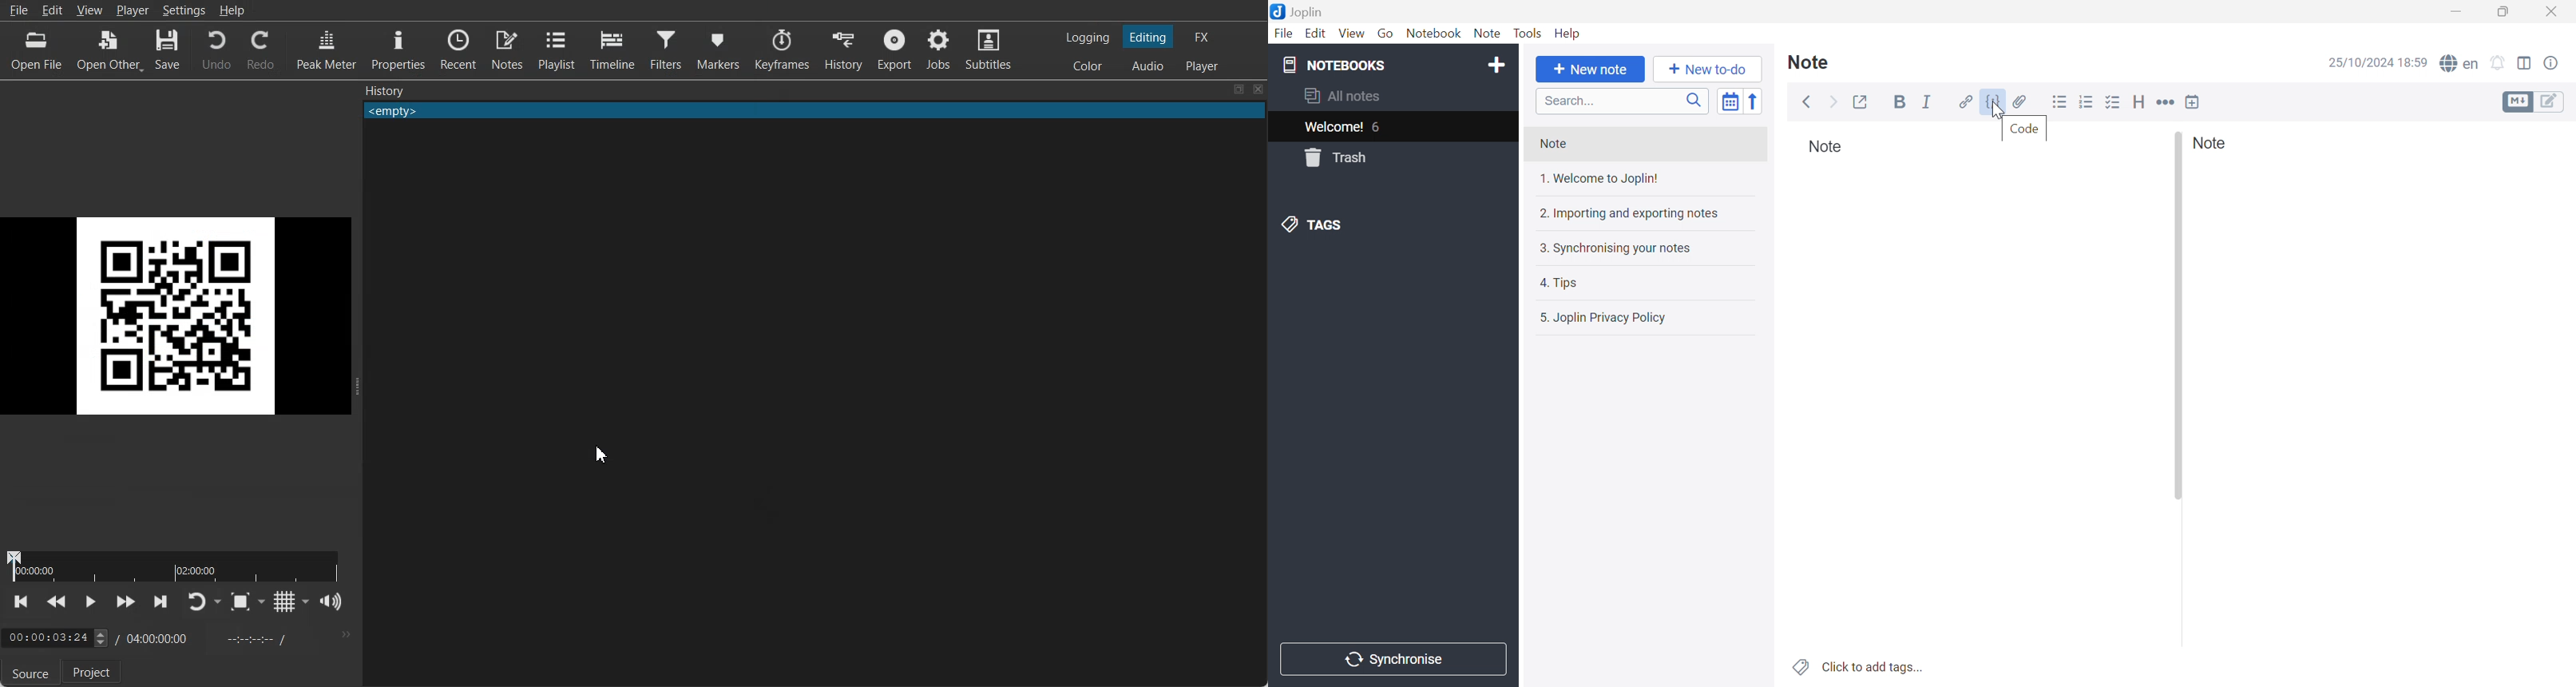 The width and height of the screenshot is (2576, 700). Describe the element at coordinates (1335, 159) in the screenshot. I see `trash` at that location.